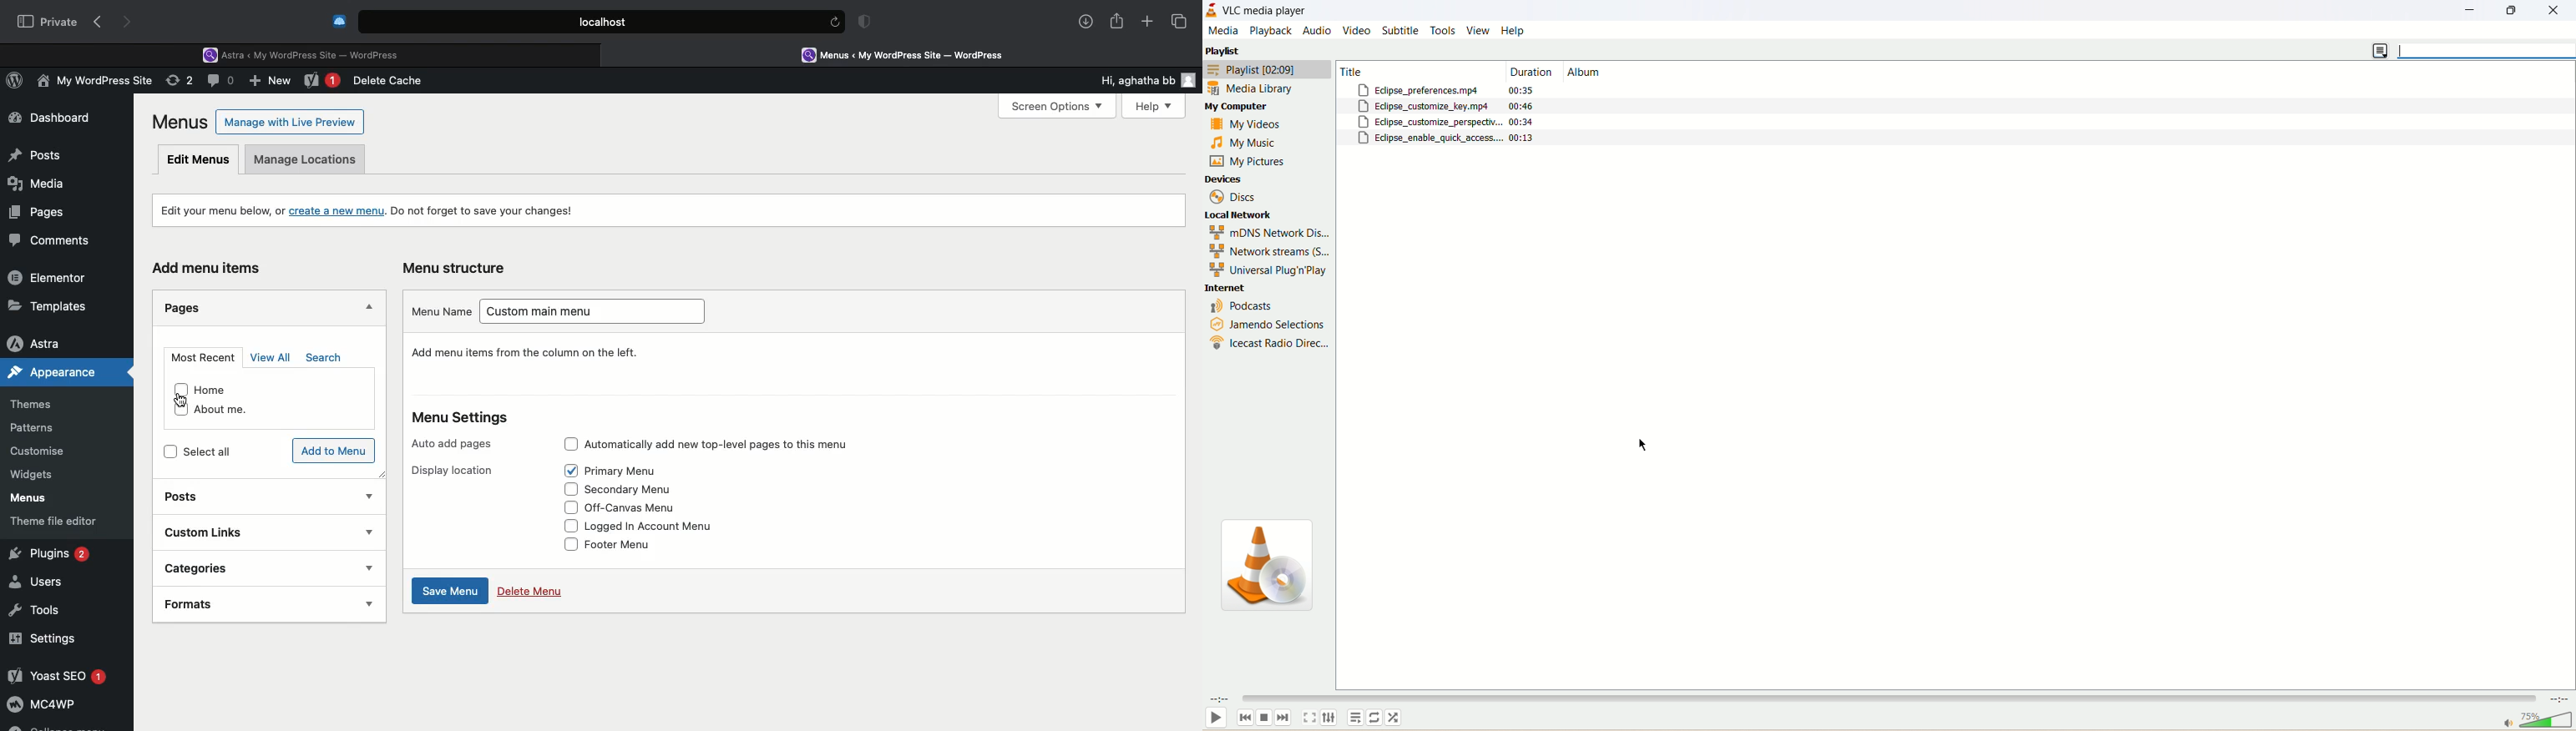  I want to click on Edit your menu, or, so click(220, 210).